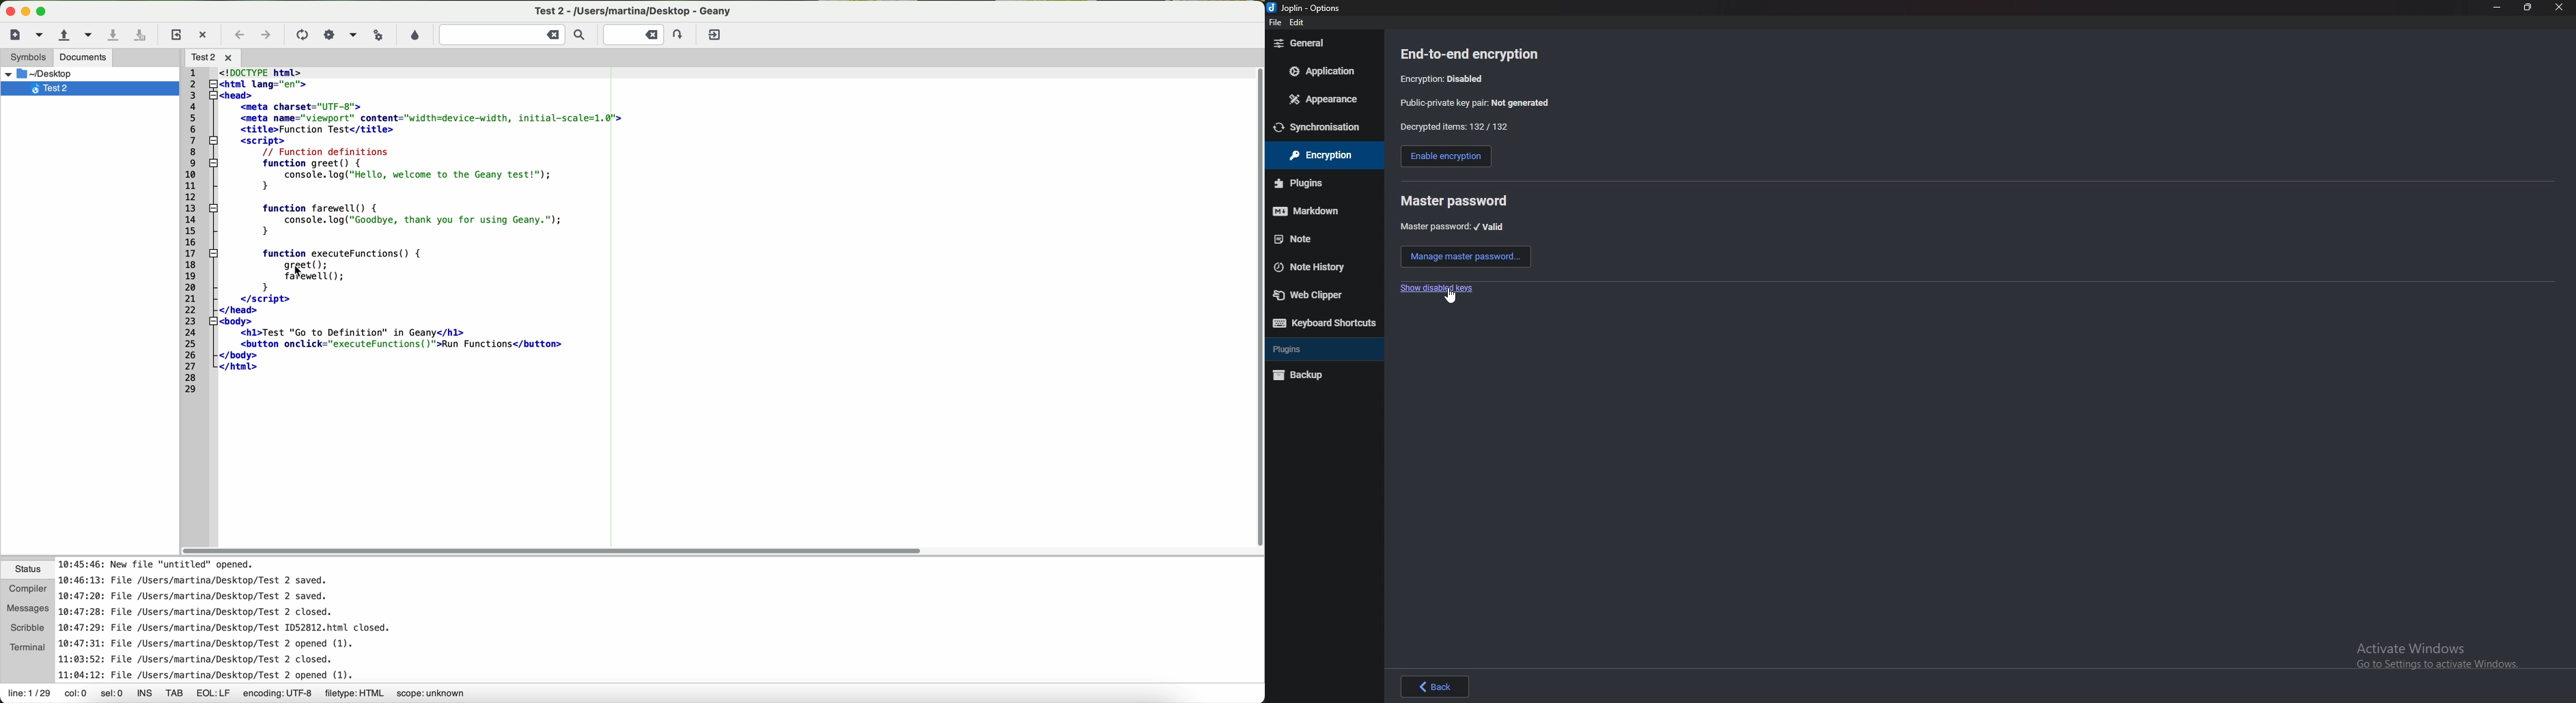  Describe the element at coordinates (1324, 155) in the screenshot. I see `encryption` at that location.